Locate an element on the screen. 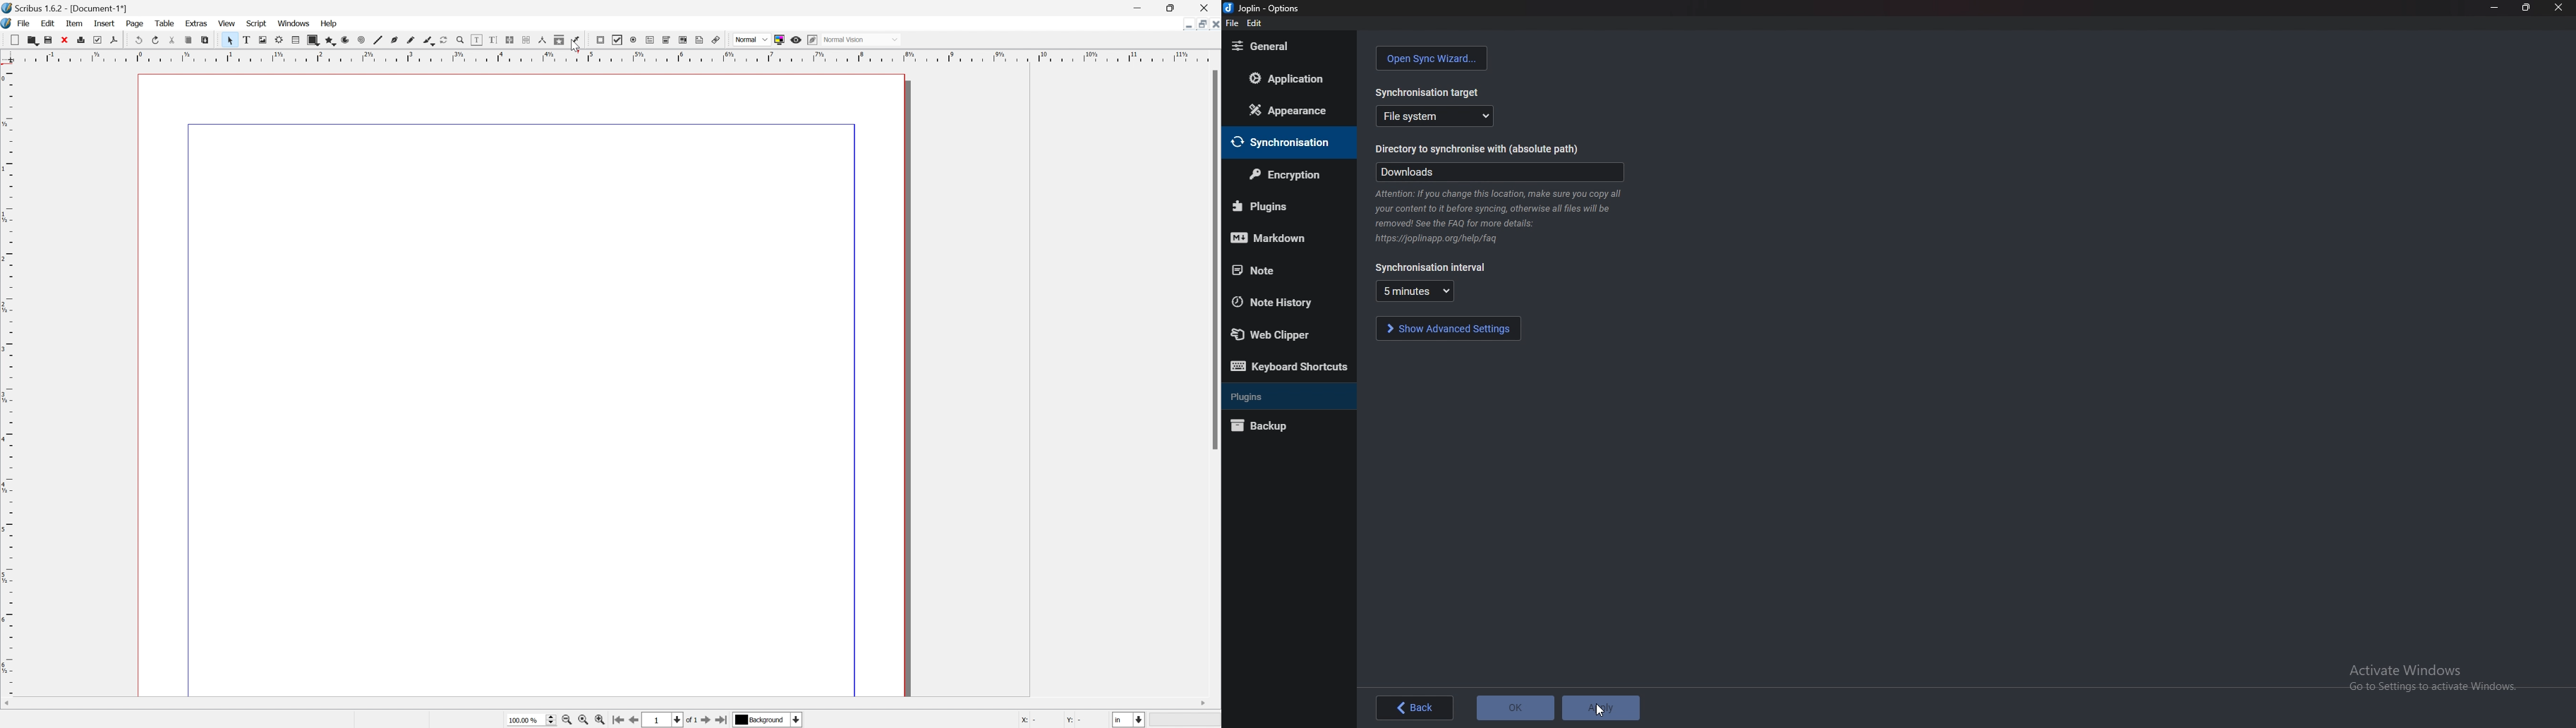 This screenshot has height=728, width=2576. Scale is located at coordinates (9, 380).